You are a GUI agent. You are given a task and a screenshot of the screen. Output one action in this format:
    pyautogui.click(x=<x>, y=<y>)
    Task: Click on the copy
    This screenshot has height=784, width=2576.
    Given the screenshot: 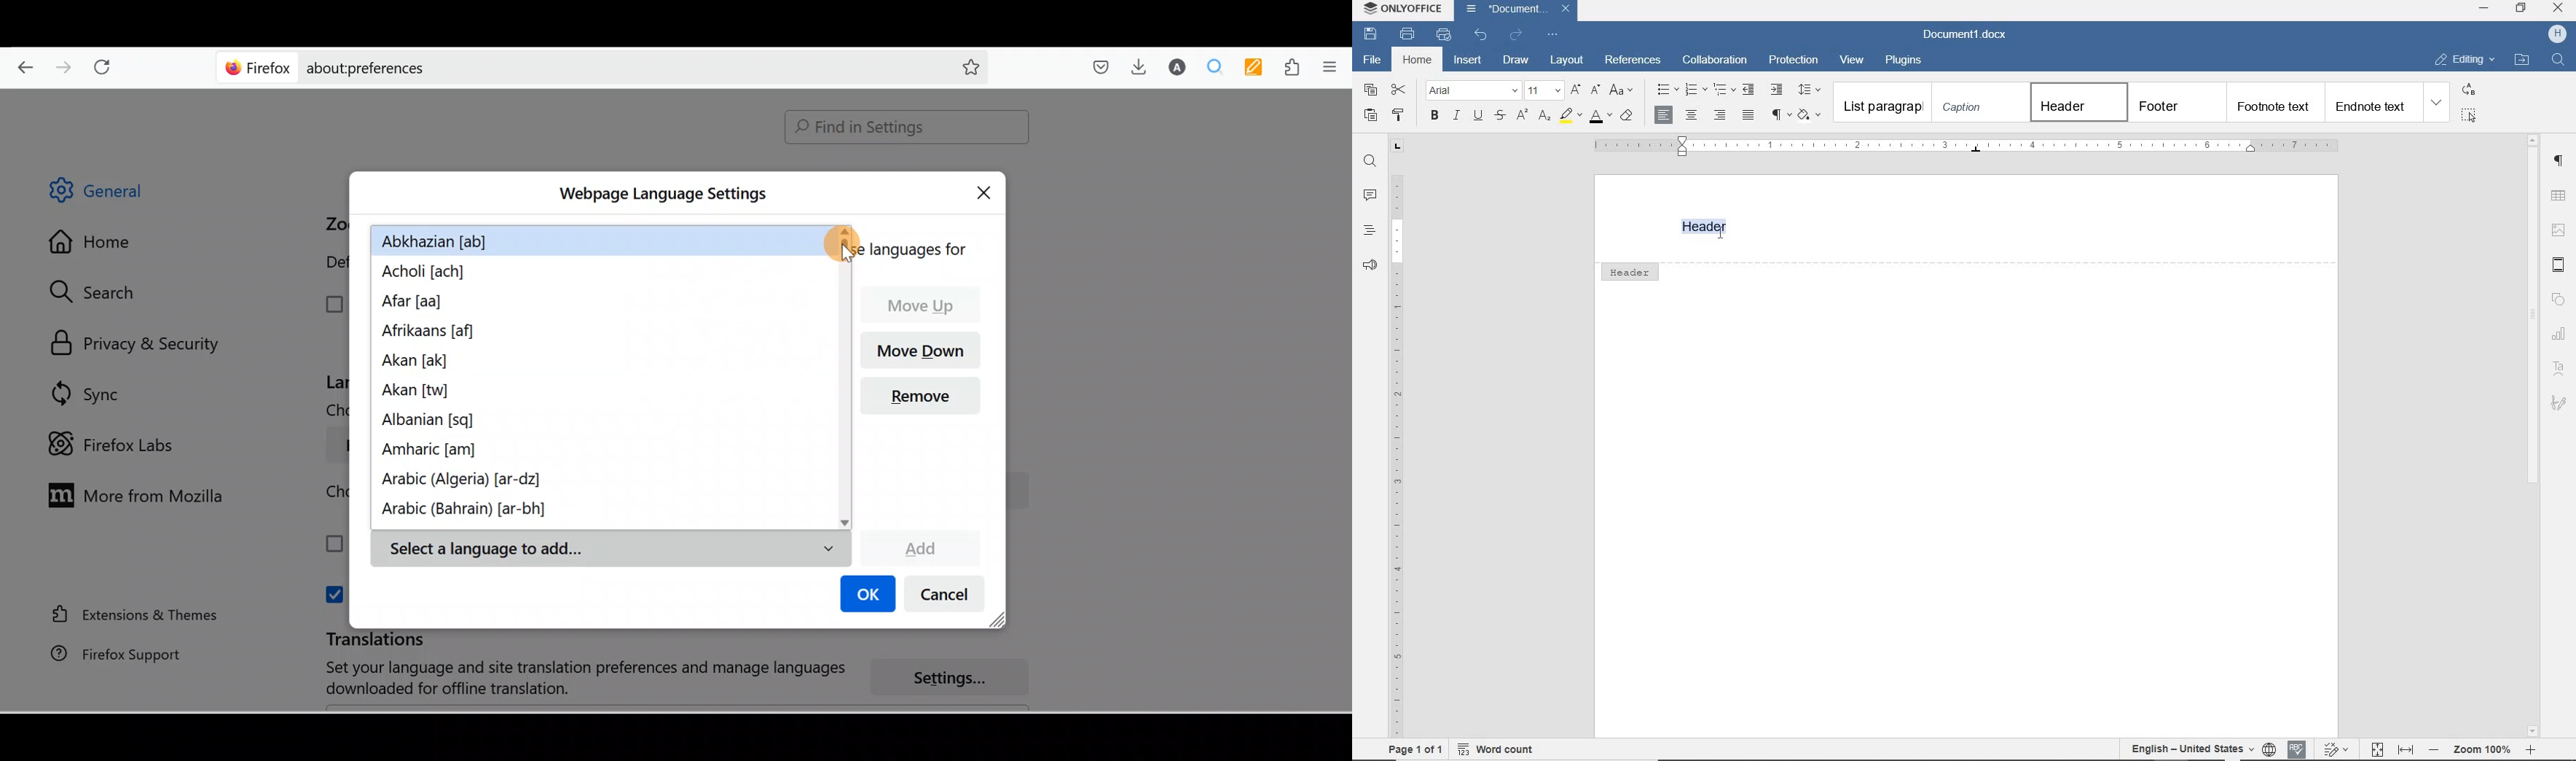 What is the action you would take?
    pyautogui.click(x=1371, y=91)
    